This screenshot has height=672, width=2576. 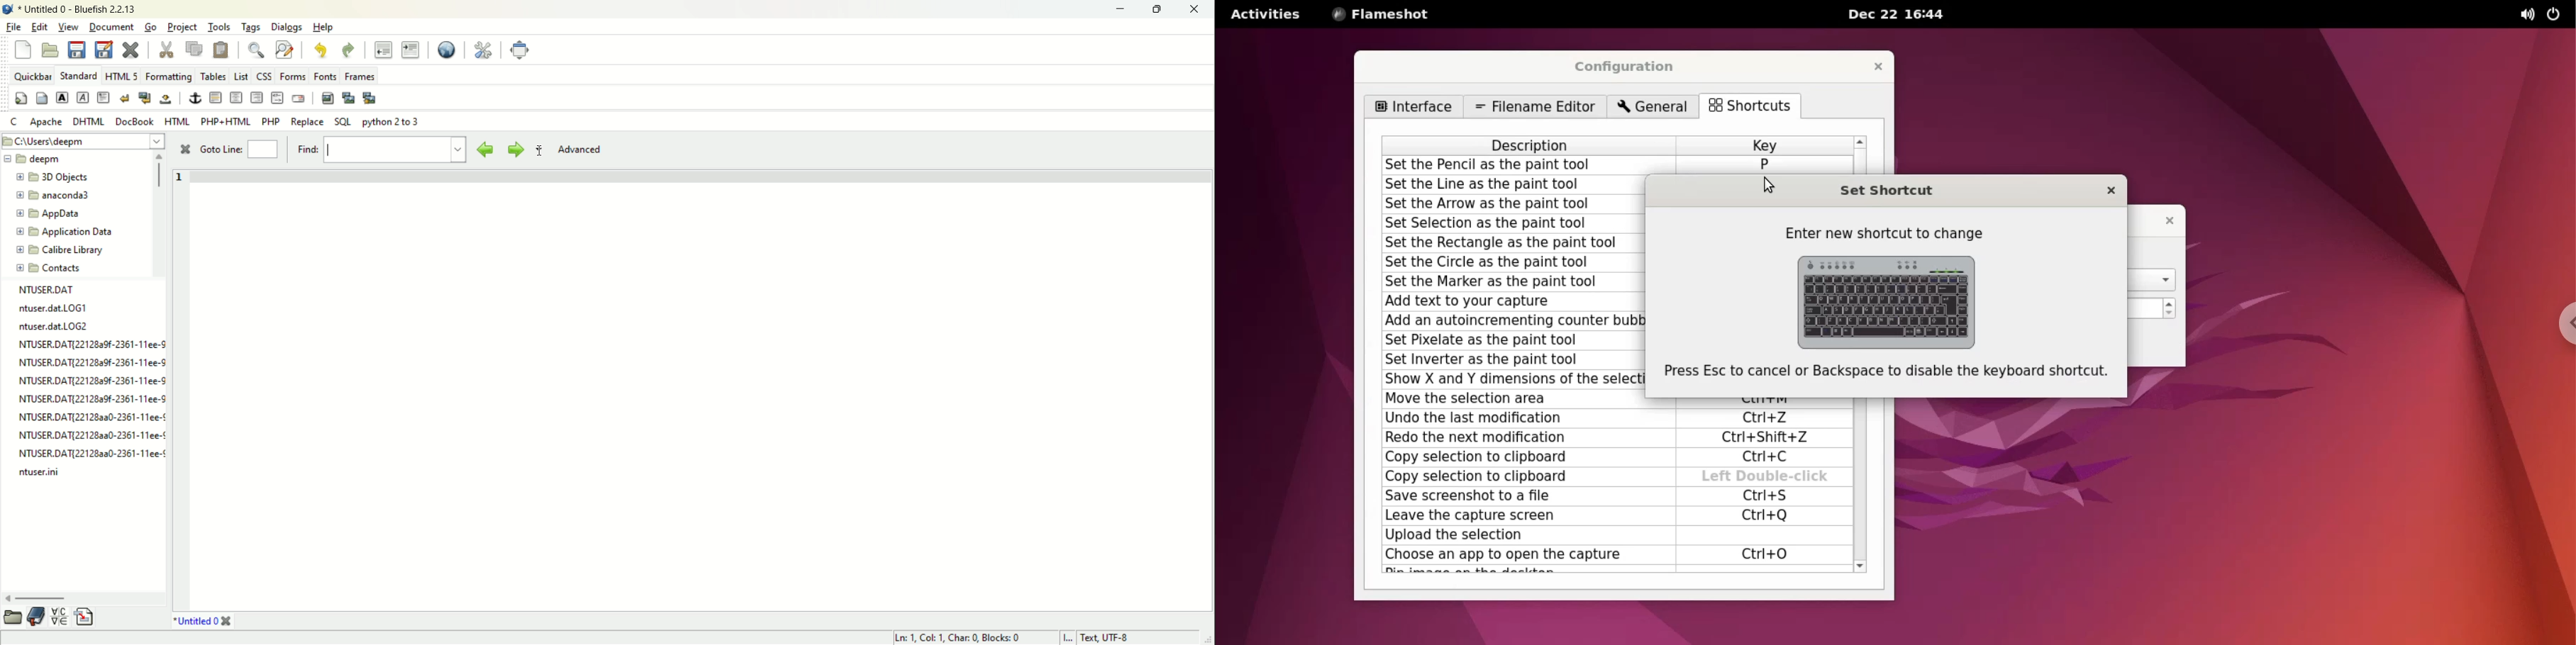 I want to click on Ctrl + C , so click(x=1770, y=457).